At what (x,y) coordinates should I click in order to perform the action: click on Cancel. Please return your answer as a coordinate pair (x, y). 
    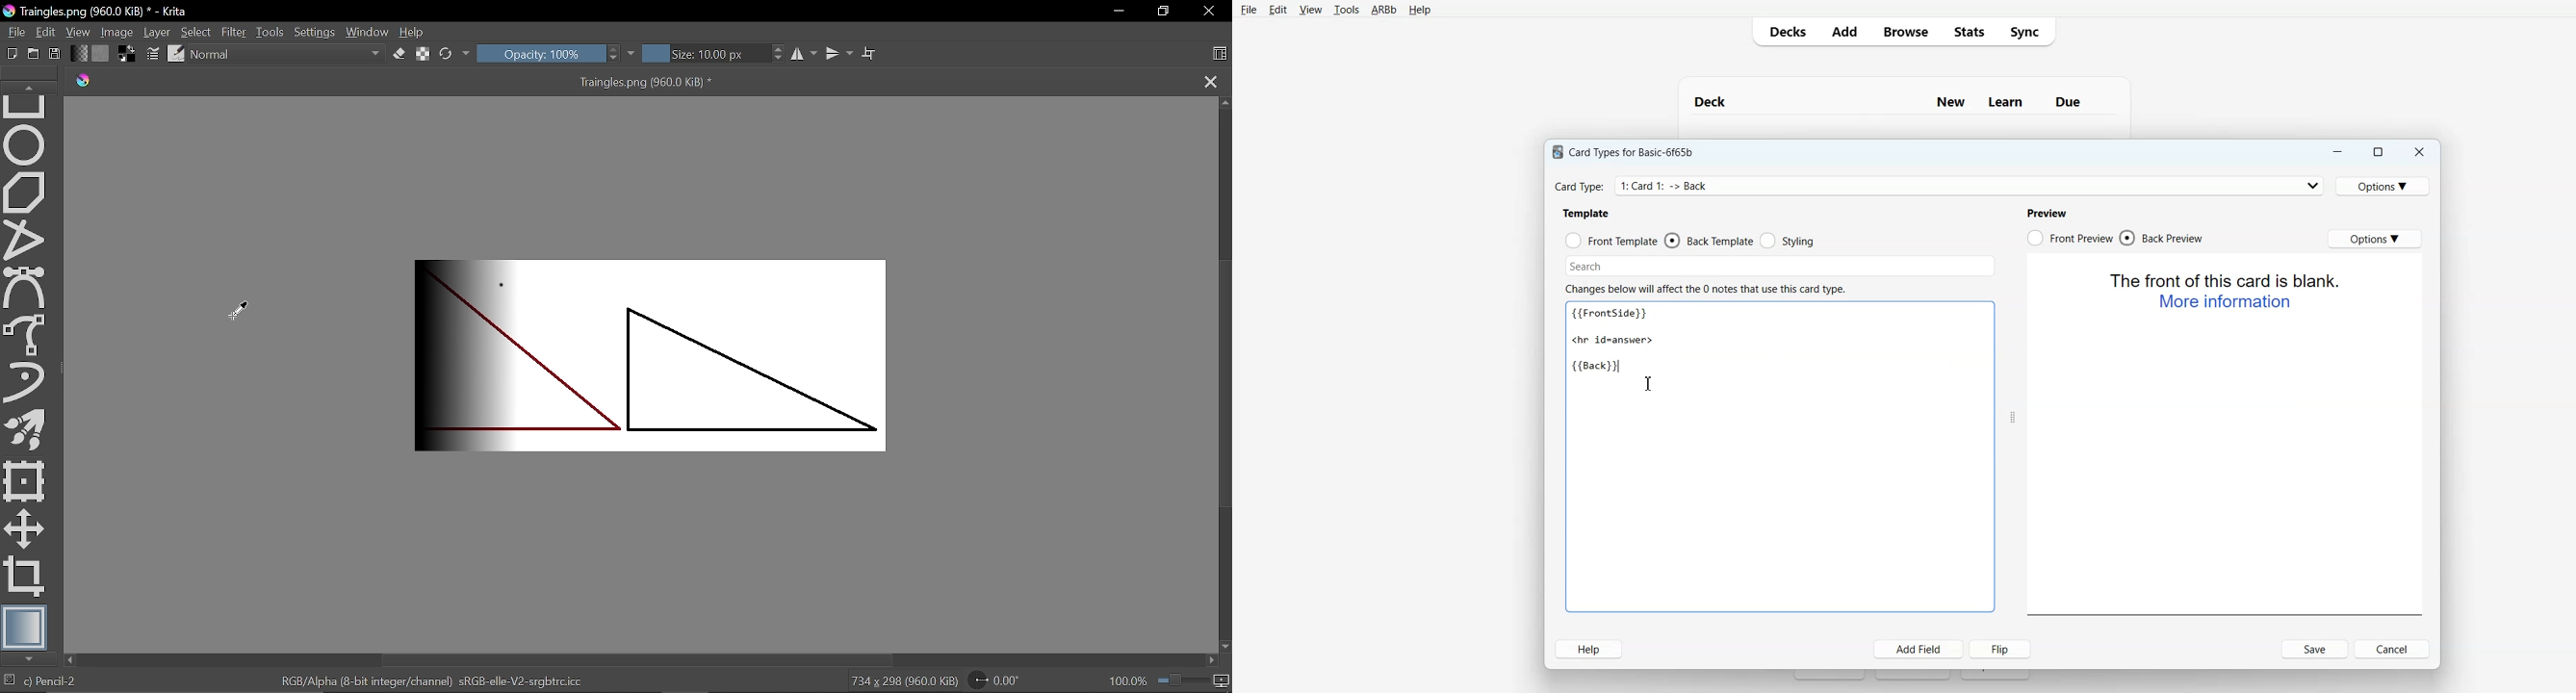
    Looking at the image, I should click on (2393, 649).